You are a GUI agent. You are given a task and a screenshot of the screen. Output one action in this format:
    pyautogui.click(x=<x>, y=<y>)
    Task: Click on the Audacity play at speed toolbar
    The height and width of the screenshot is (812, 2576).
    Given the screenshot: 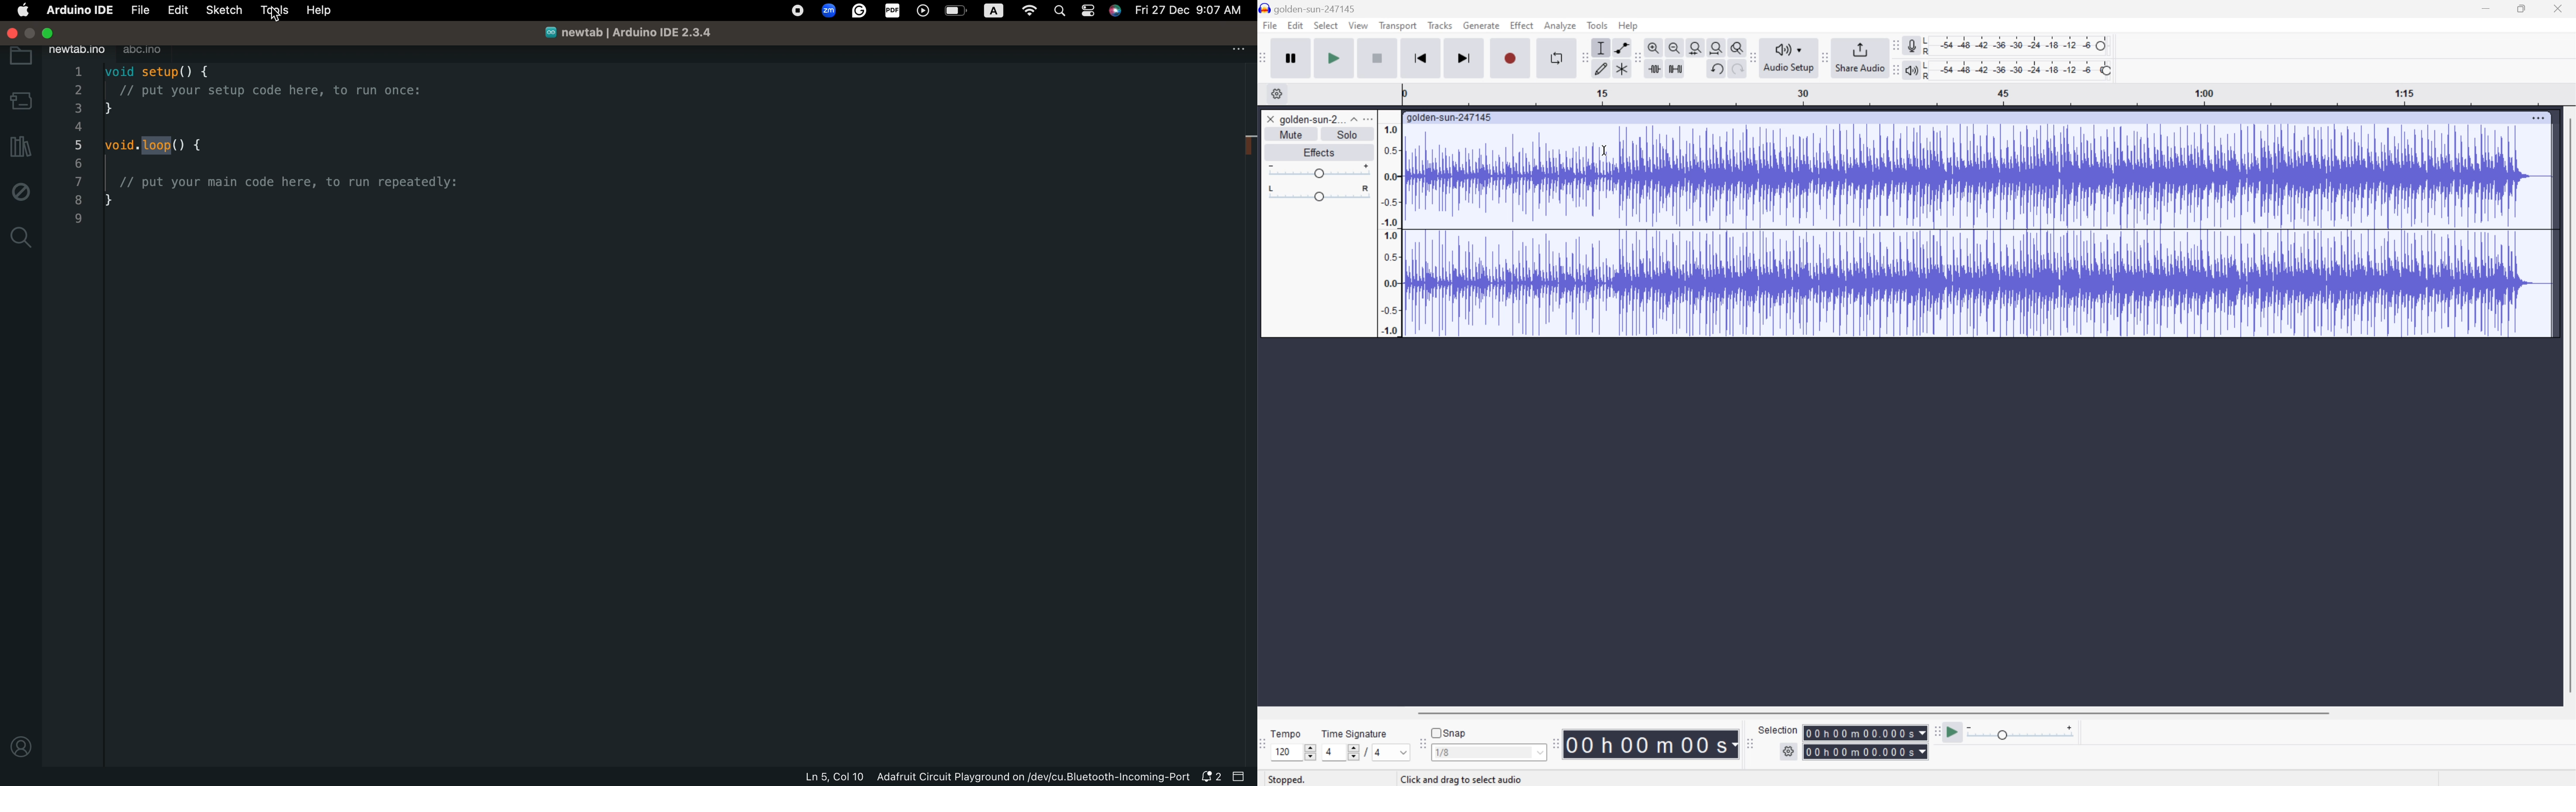 What is the action you would take?
    pyautogui.click(x=1936, y=731)
    